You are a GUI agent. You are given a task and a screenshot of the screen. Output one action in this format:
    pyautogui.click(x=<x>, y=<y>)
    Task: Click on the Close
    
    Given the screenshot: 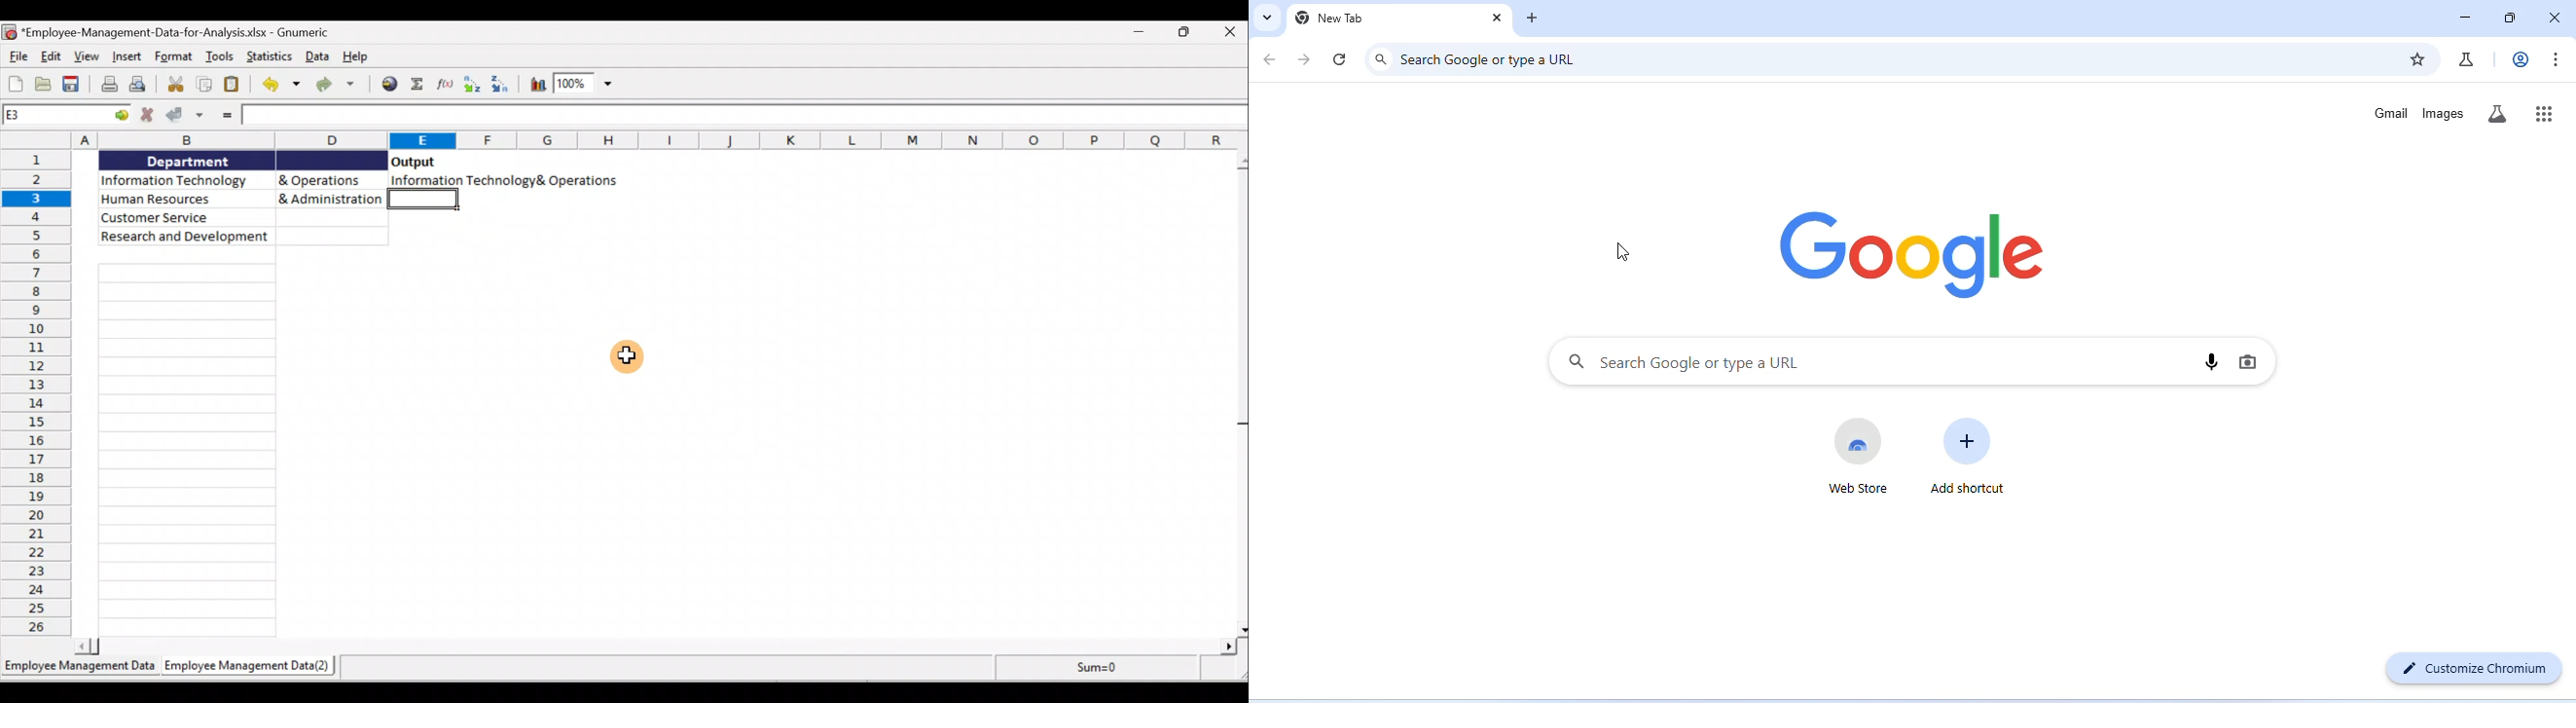 What is the action you would take?
    pyautogui.click(x=1230, y=34)
    